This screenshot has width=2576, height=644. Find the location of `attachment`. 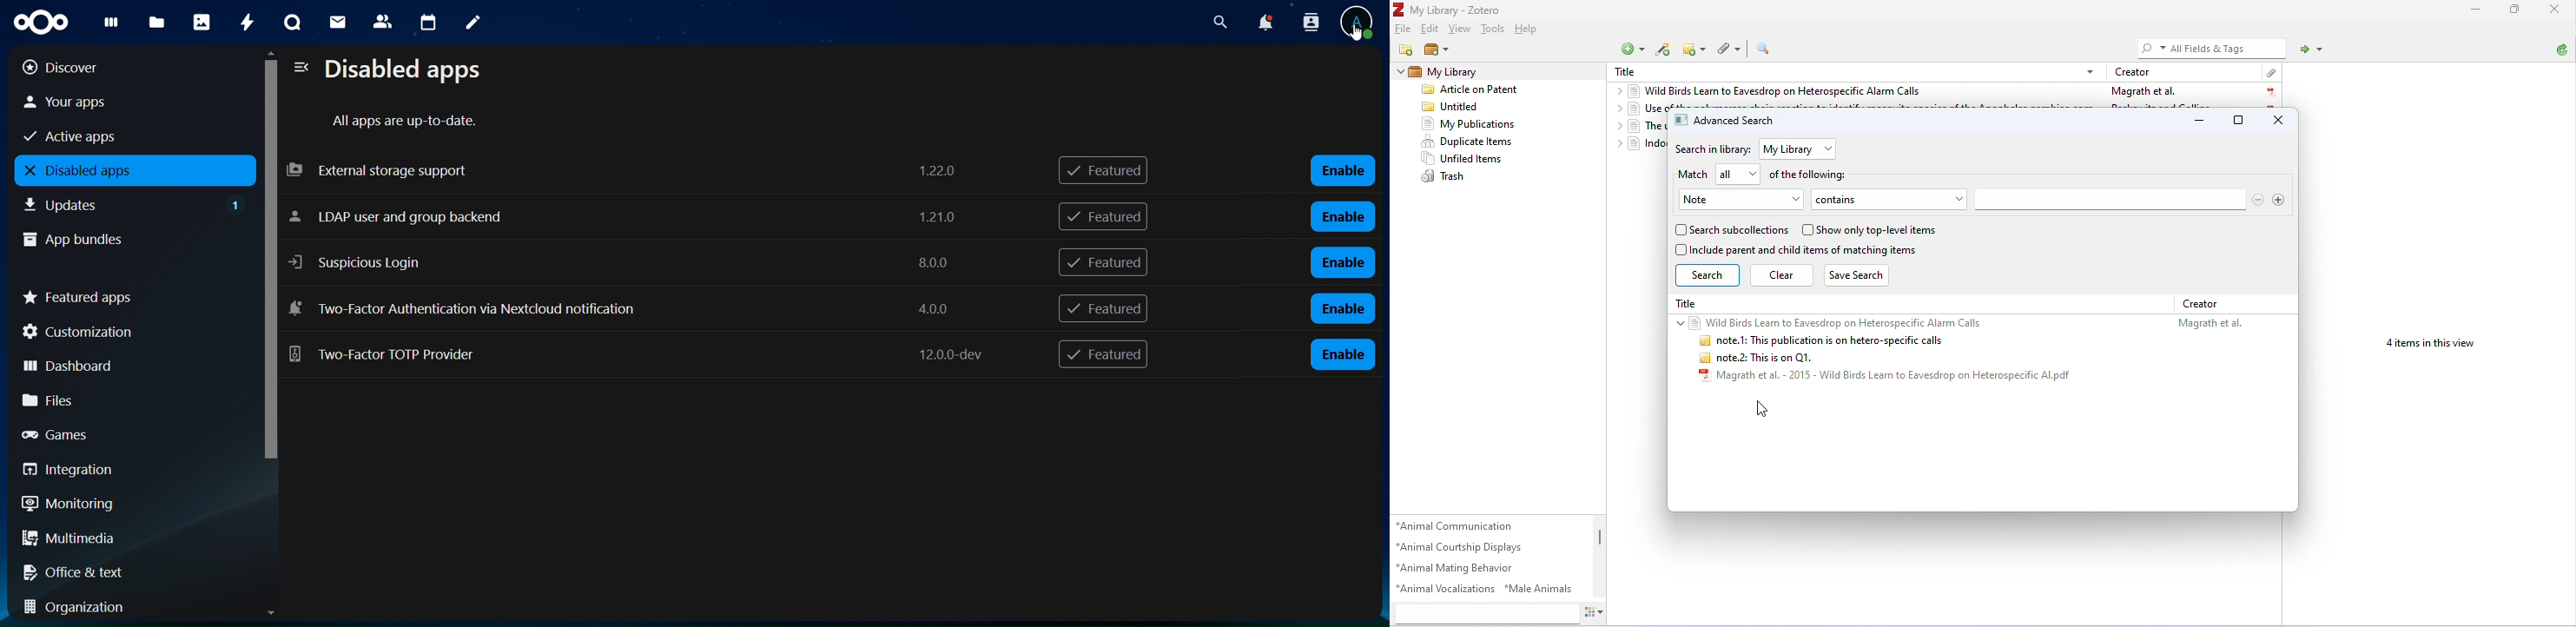

attachment is located at coordinates (2271, 72).